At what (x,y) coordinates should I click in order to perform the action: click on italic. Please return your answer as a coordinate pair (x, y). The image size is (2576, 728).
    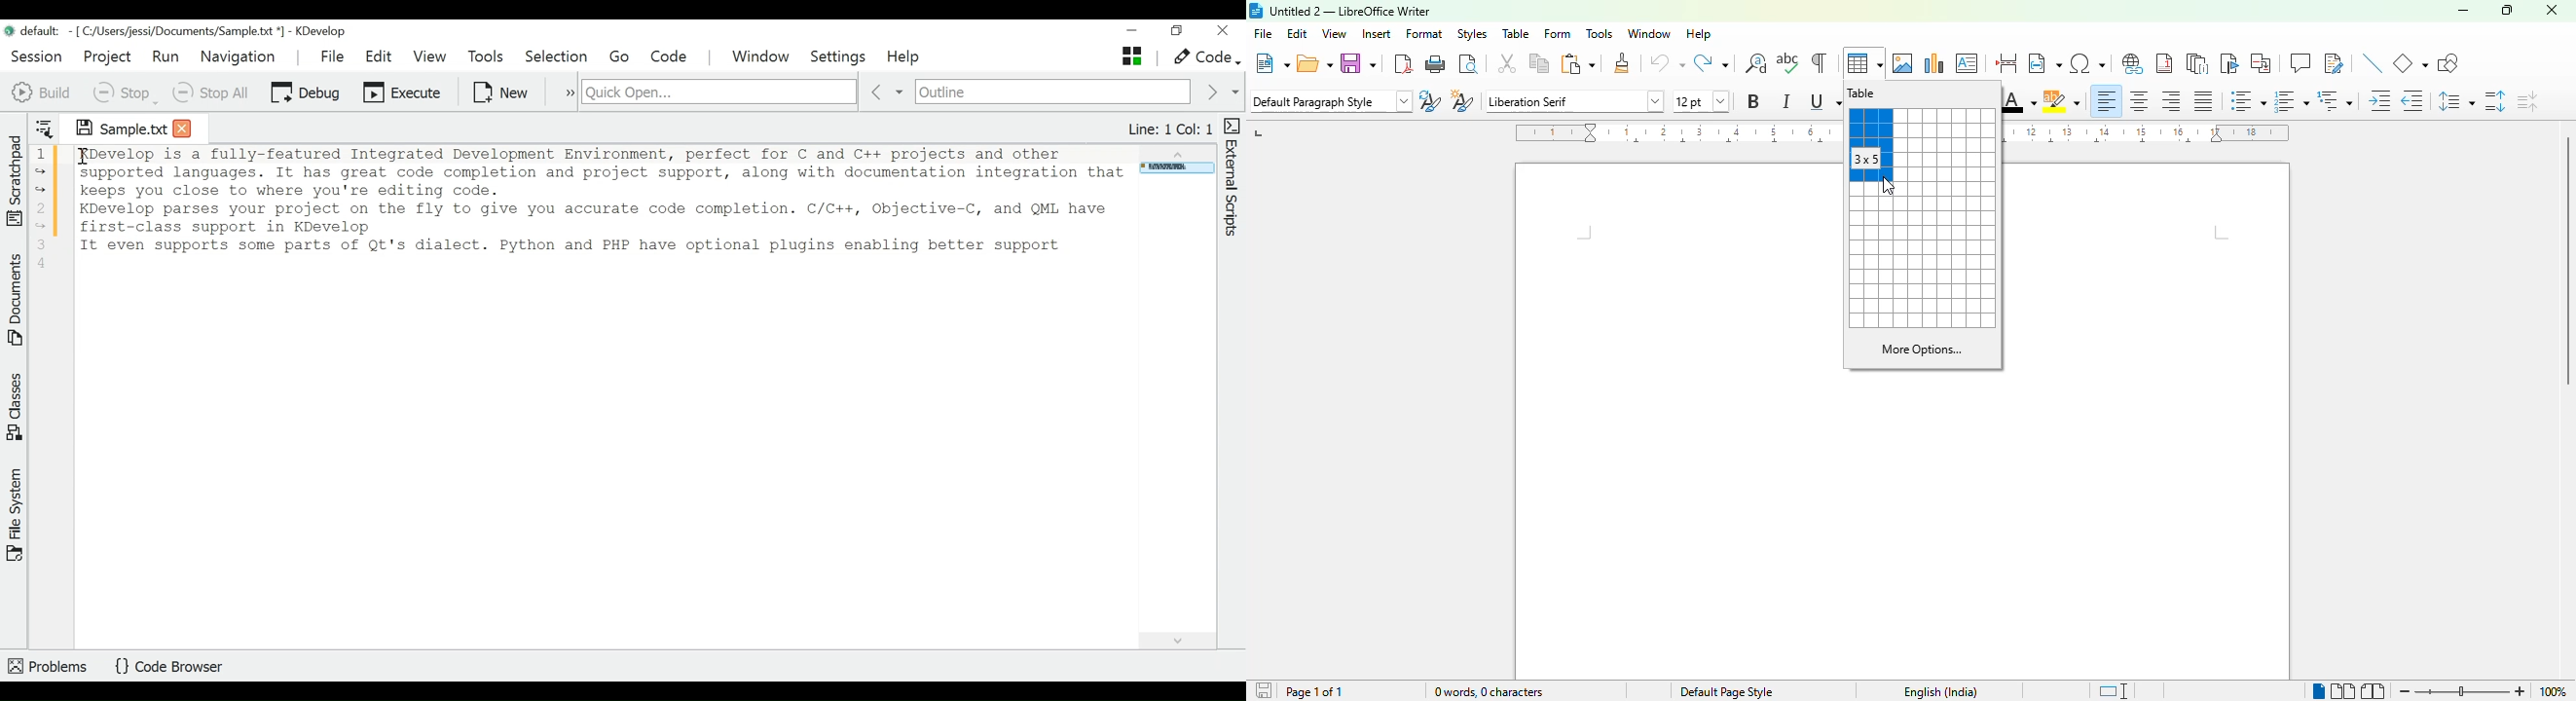
    Looking at the image, I should click on (1785, 101).